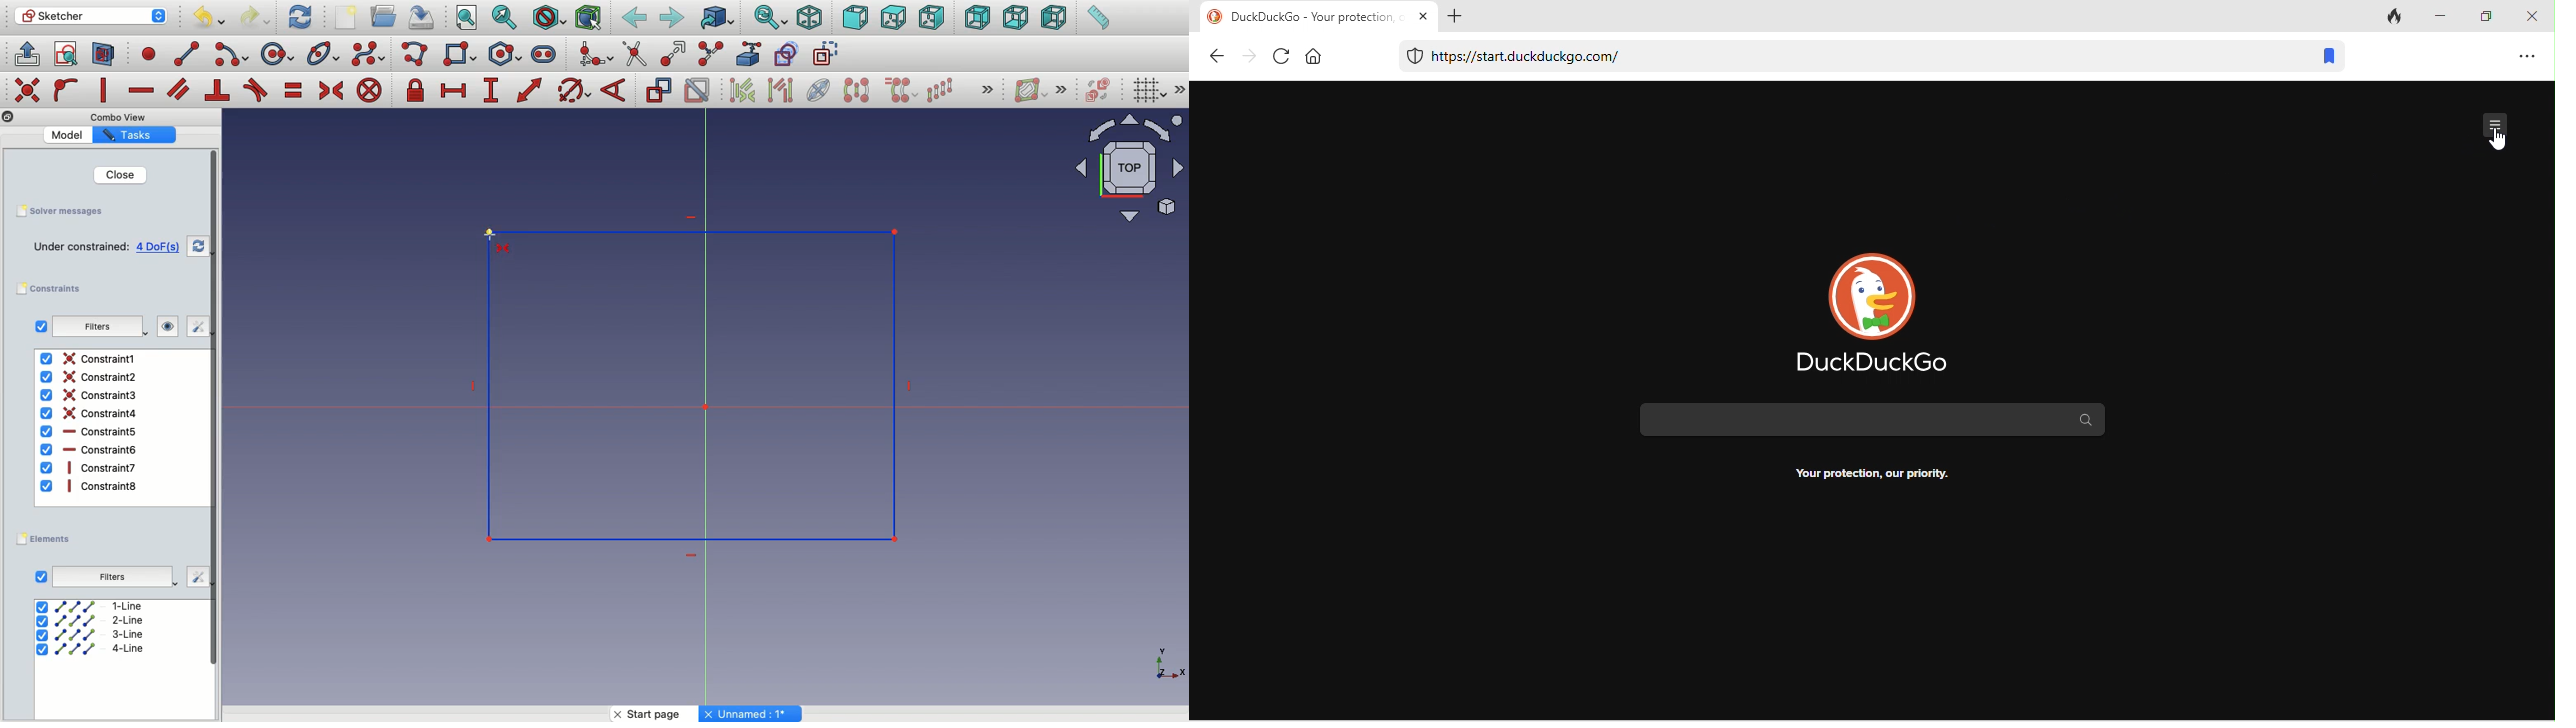 The image size is (2576, 728). What do you see at coordinates (211, 20) in the screenshot?
I see `Undo` at bounding box center [211, 20].